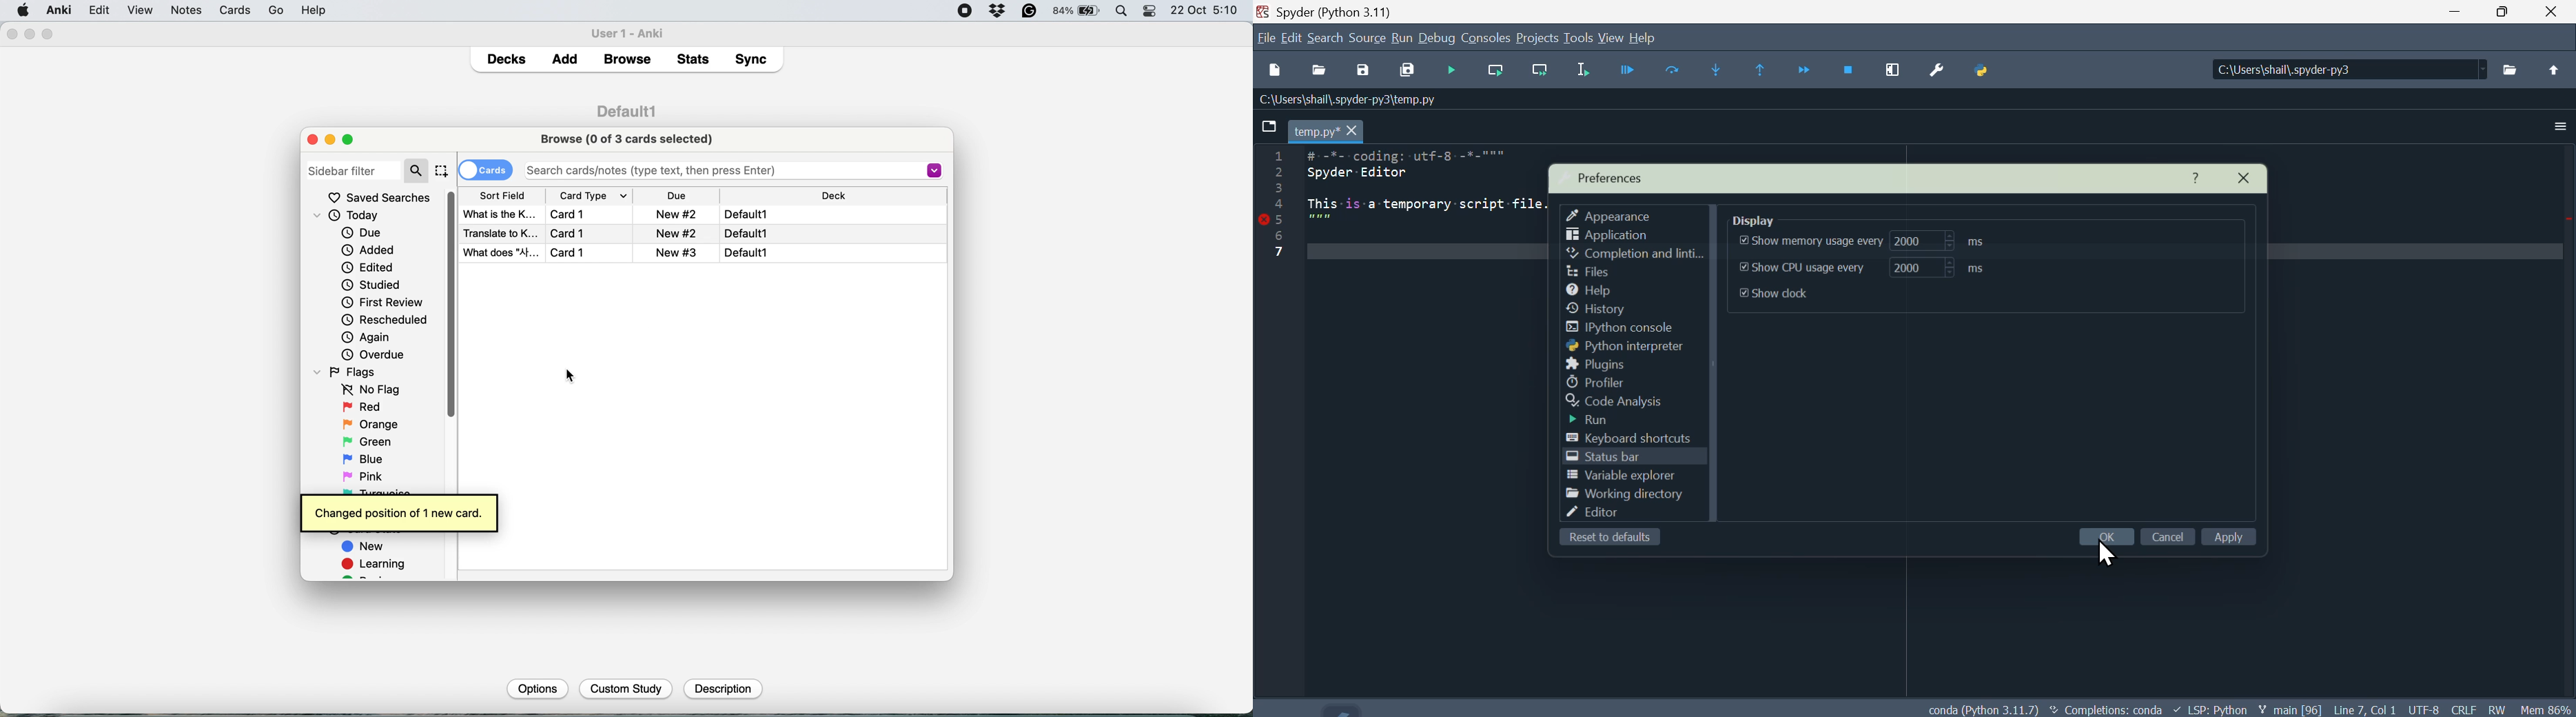  I want to click on Cancel, so click(2169, 536).